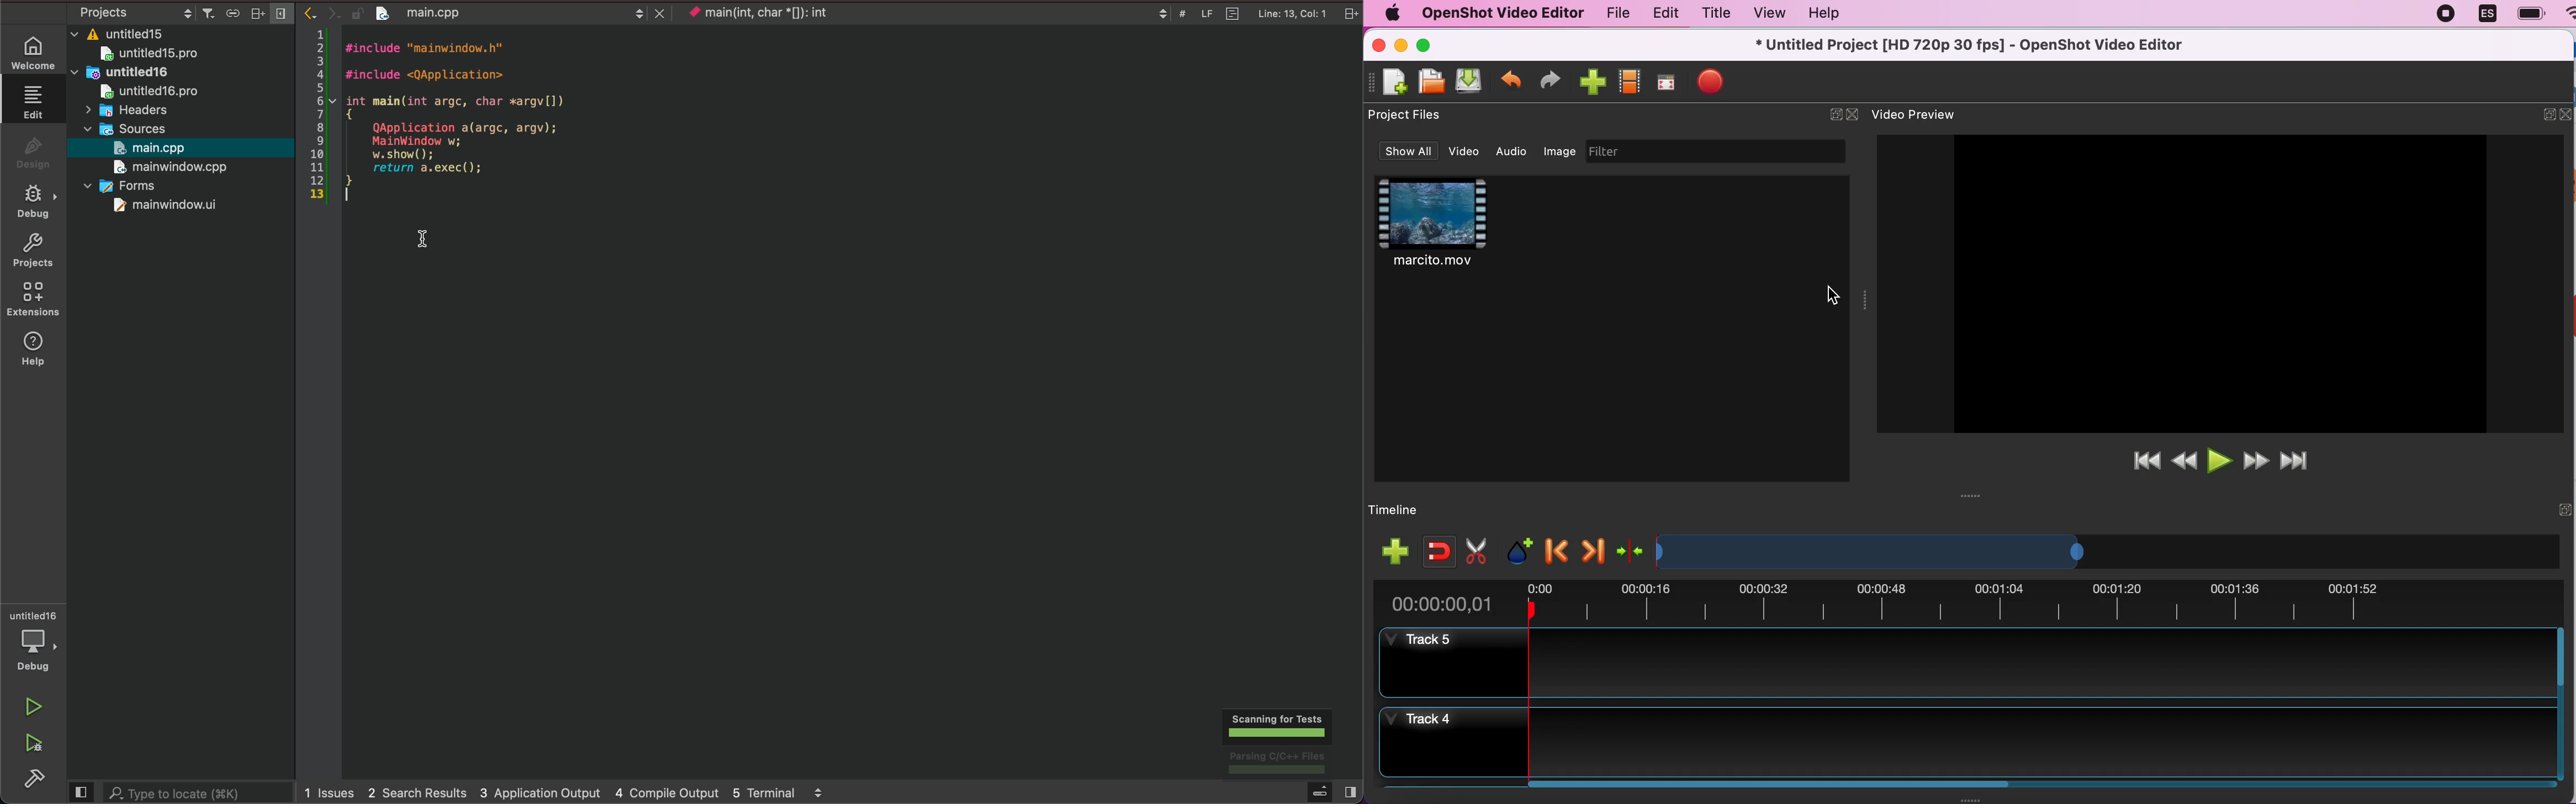 This screenshot has width=2576, height=812. I want to click on full screen, so click(1670, 80).